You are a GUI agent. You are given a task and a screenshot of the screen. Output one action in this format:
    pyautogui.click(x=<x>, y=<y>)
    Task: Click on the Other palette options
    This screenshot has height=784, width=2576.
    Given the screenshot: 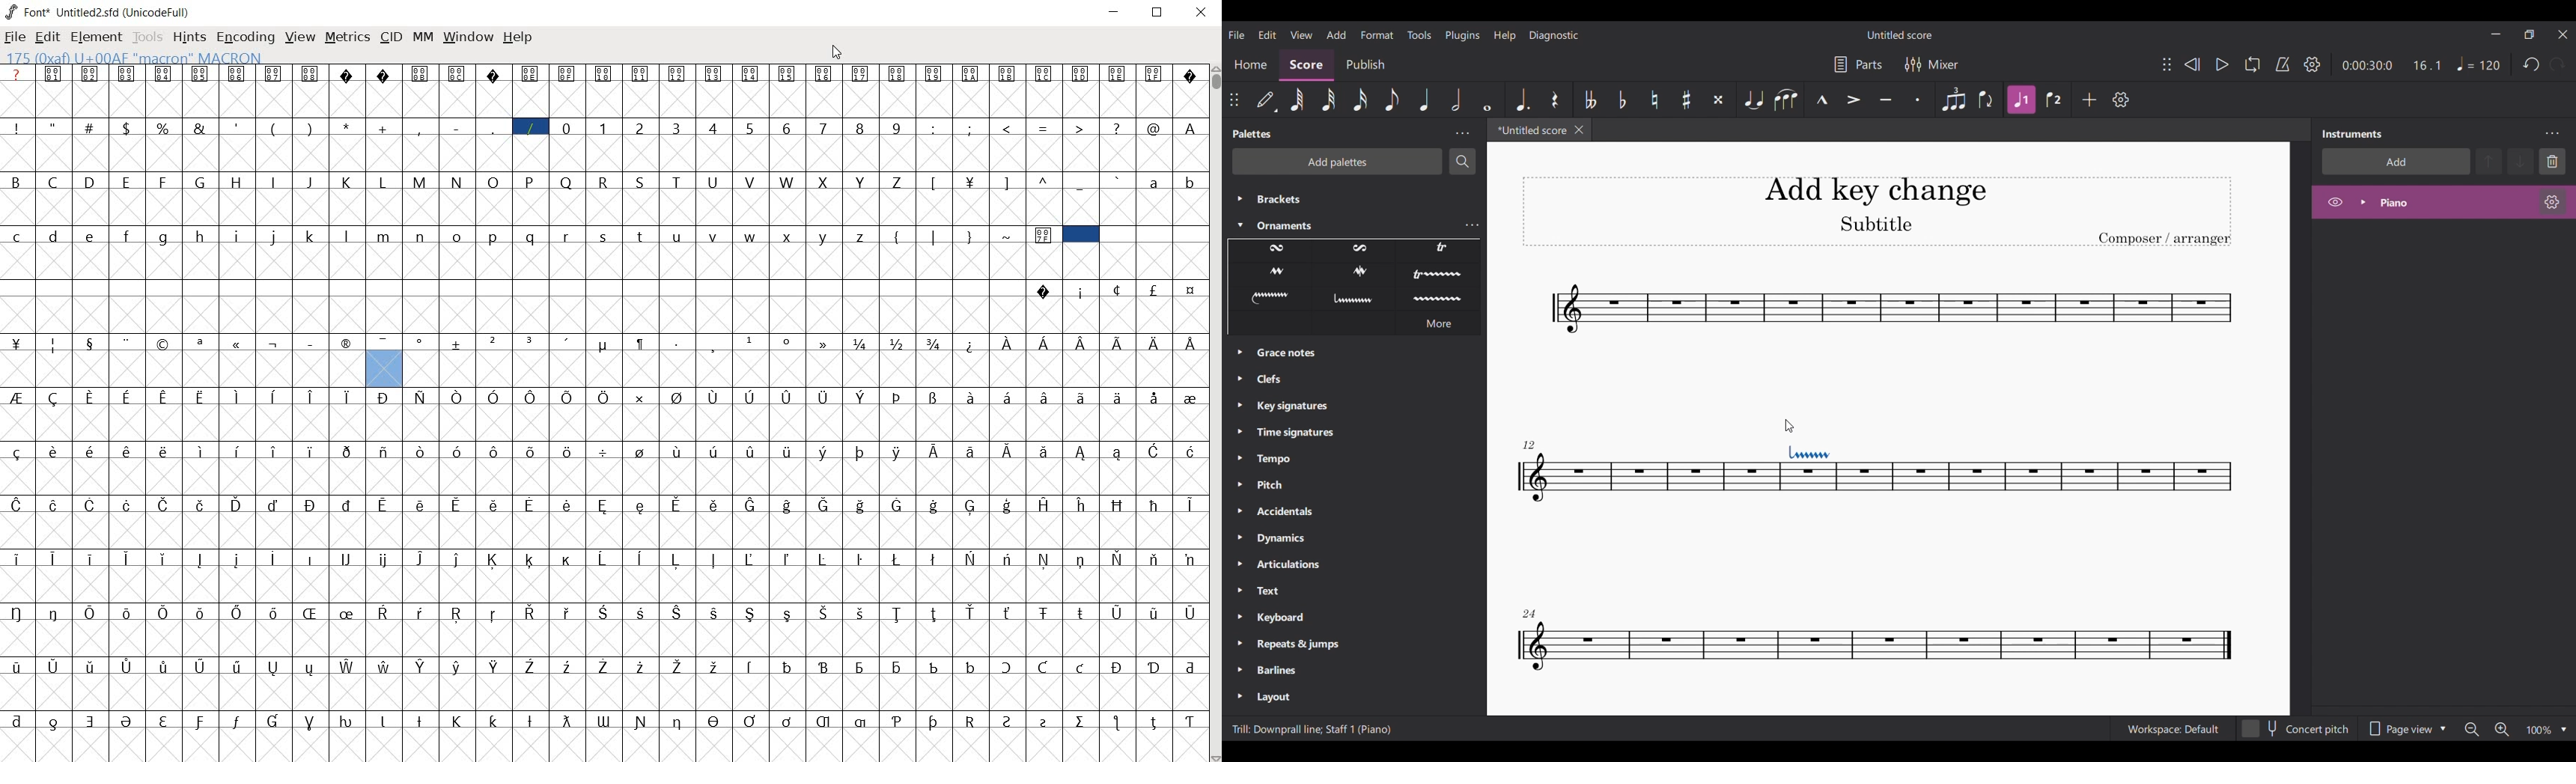 What is the action you would take?
    pyautogui.click(x=1356, y=535)
    